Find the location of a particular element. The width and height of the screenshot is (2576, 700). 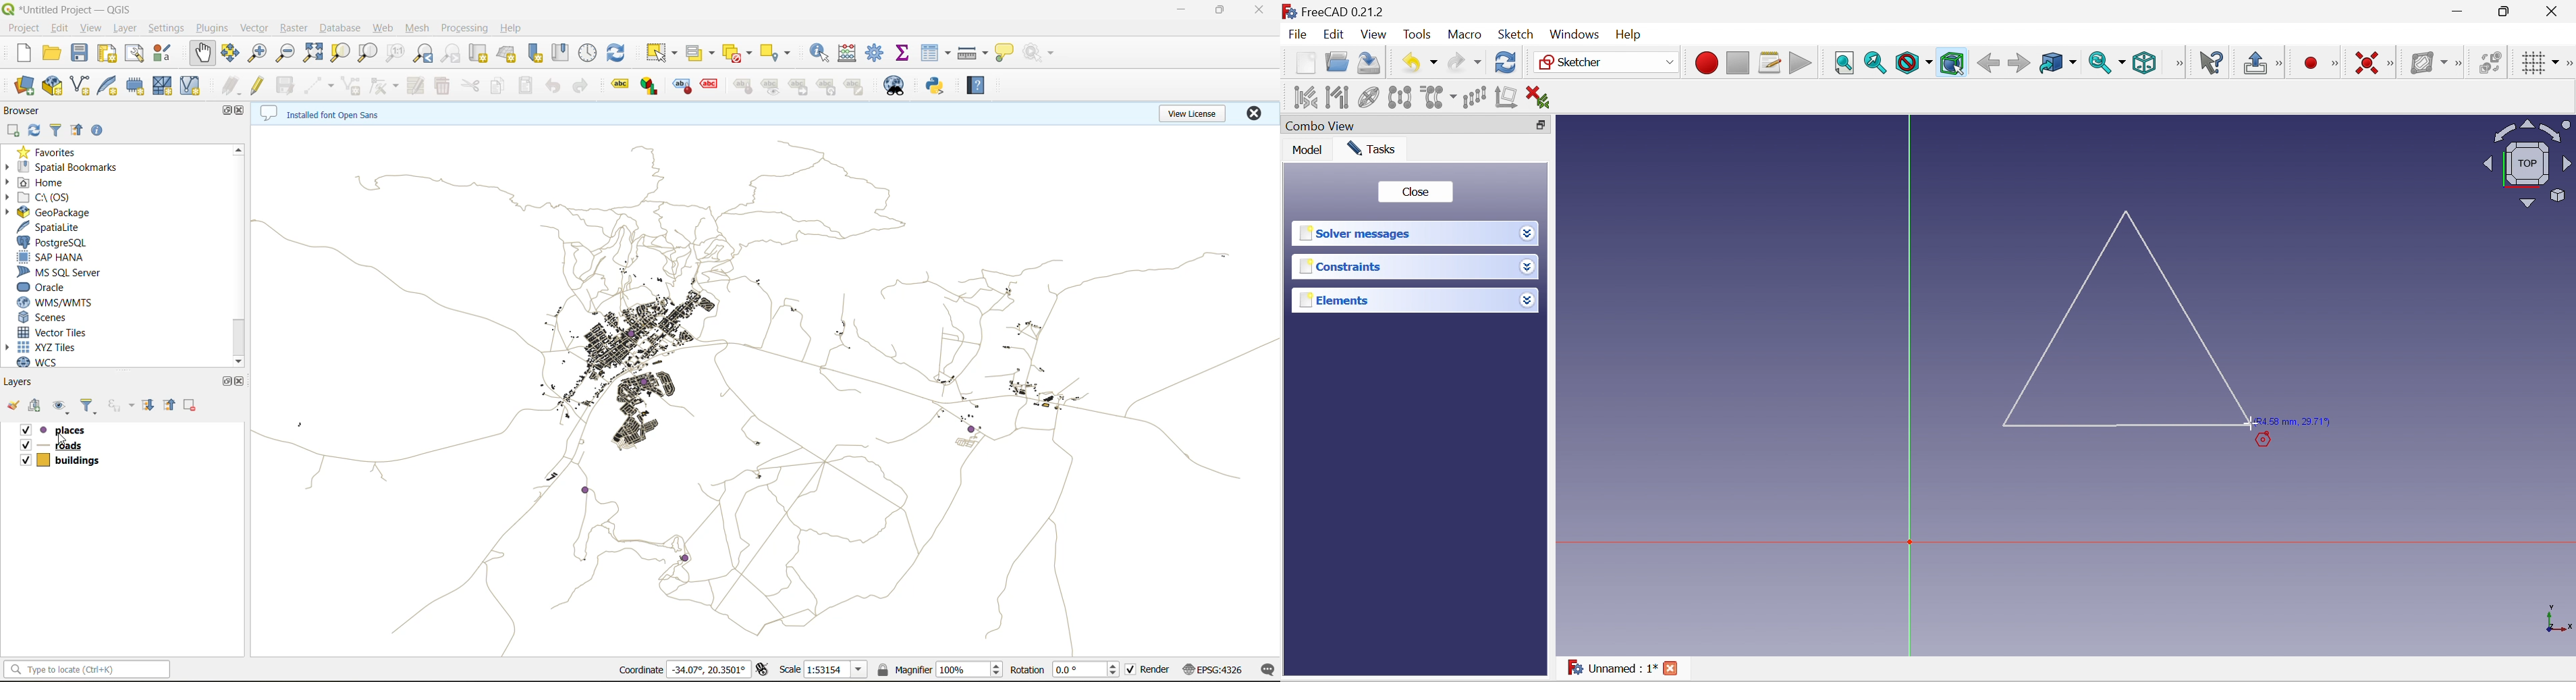

oracle is located at coordinates (52, 288).